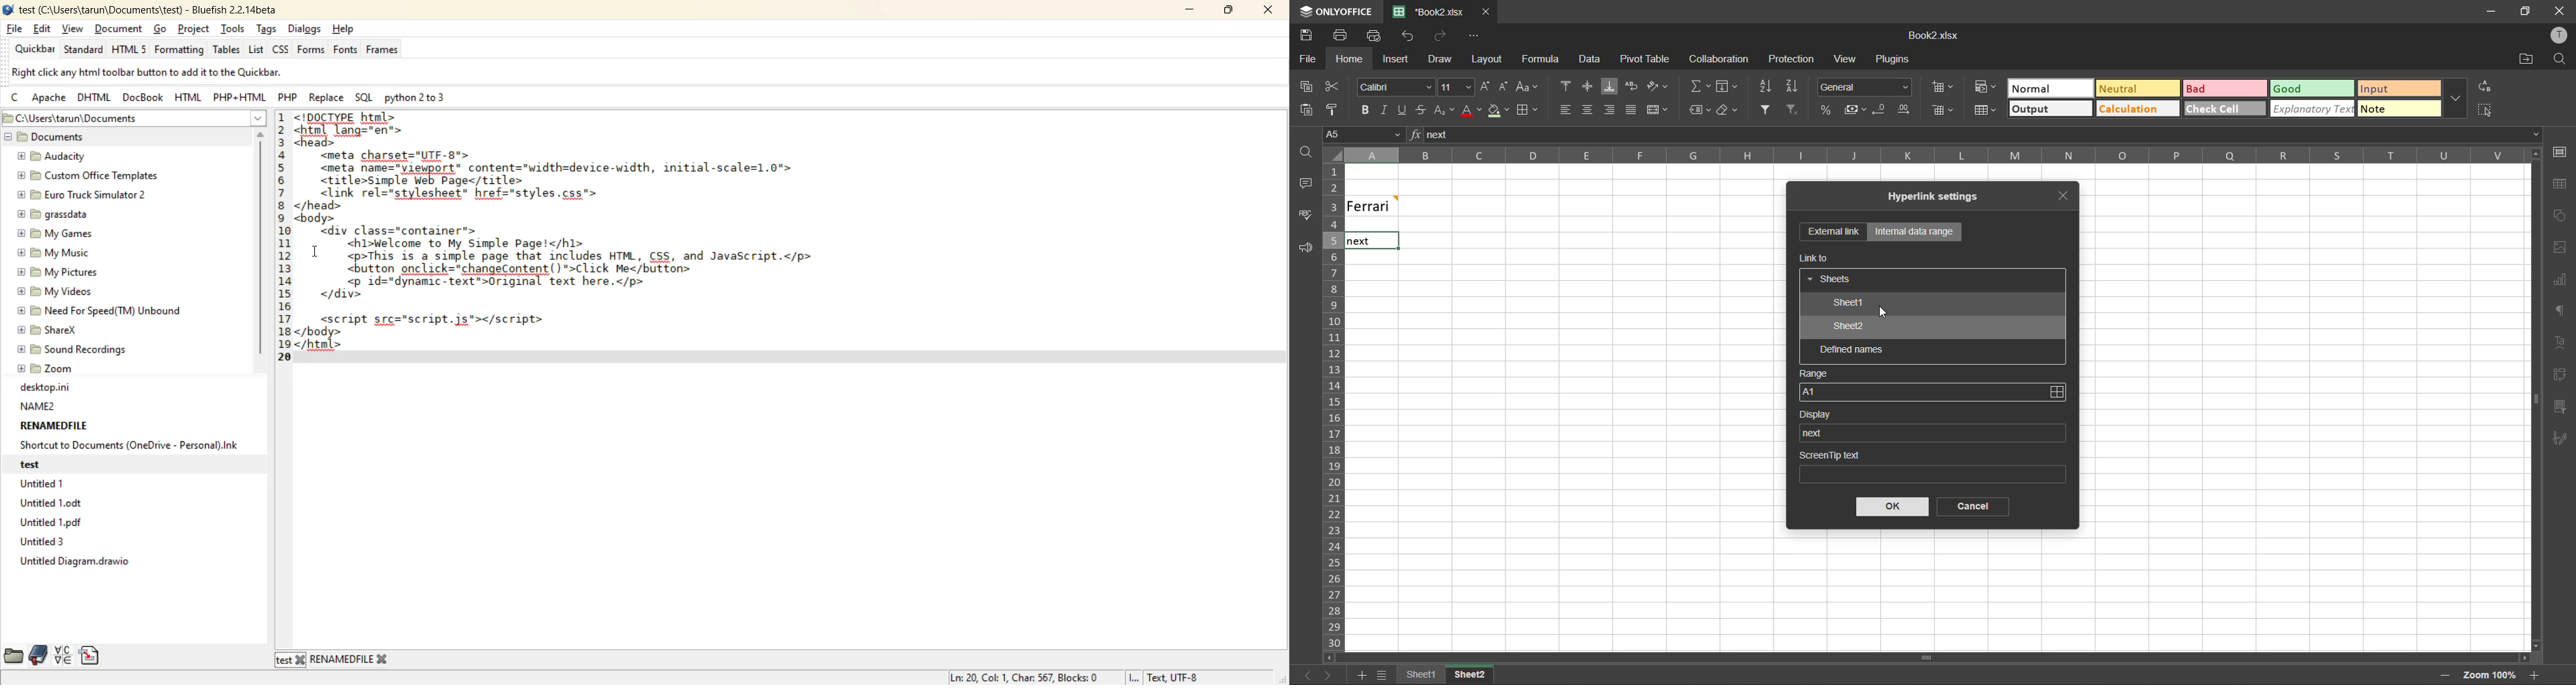 The image size is (2576, 700). What do you see at coordinates (2056, 392) in the screenshot?
I see `select range` at bounding box center [2056, 392].